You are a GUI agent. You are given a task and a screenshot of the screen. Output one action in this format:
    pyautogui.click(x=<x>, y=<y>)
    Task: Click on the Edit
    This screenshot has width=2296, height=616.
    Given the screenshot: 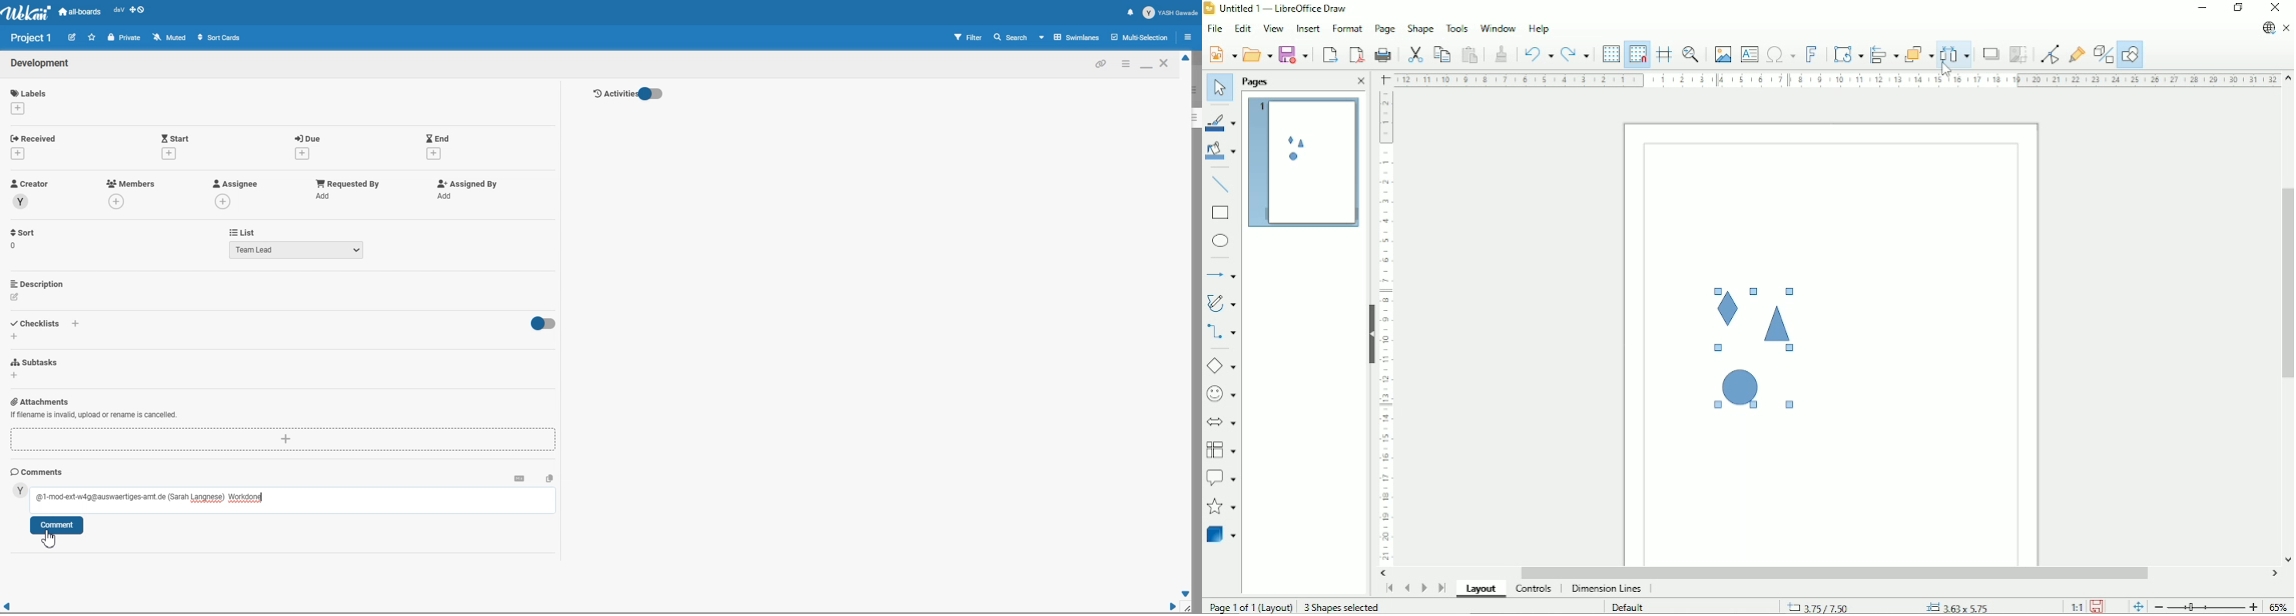 What is the action you would take?
    pyautogui.click(x=72, y=36)
    